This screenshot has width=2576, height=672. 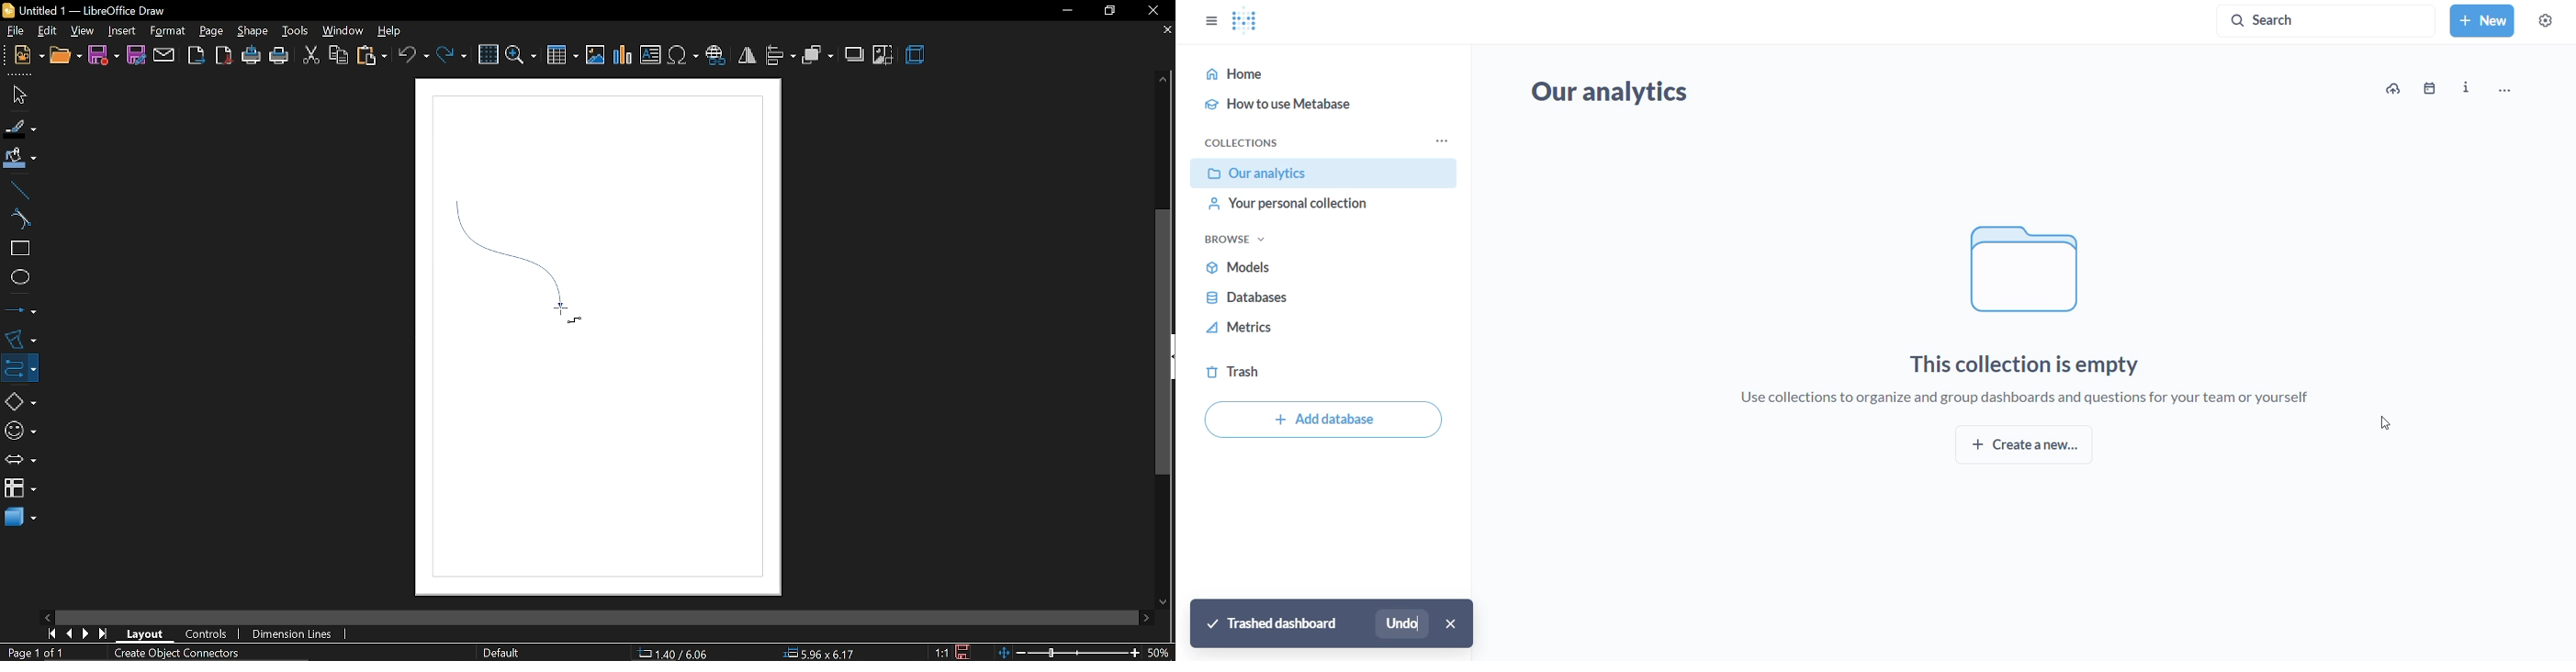 What do you see at coordinates (1108, 10) in the screenshot?
I see `restore down` at bounding box center [1108, 10].